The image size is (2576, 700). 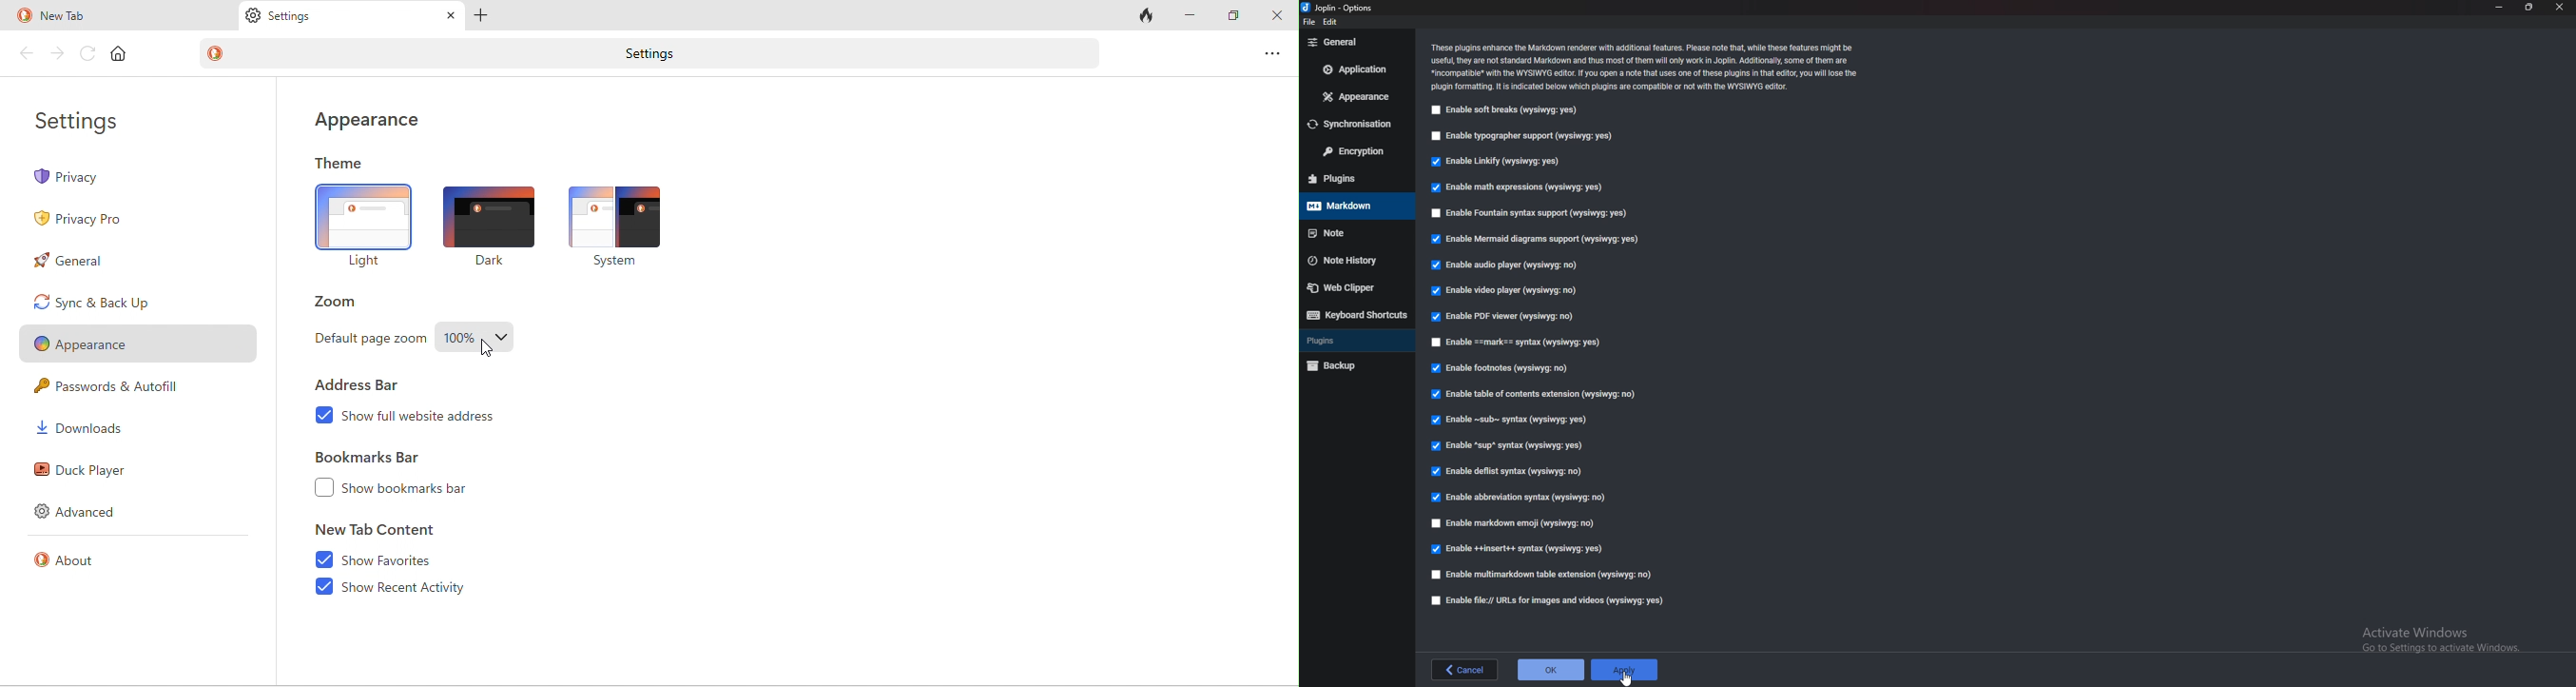 What do you see at coordinates (1505, 290) in the screenshot?
I see `Enable video player` at bounding box center [1505, 290].